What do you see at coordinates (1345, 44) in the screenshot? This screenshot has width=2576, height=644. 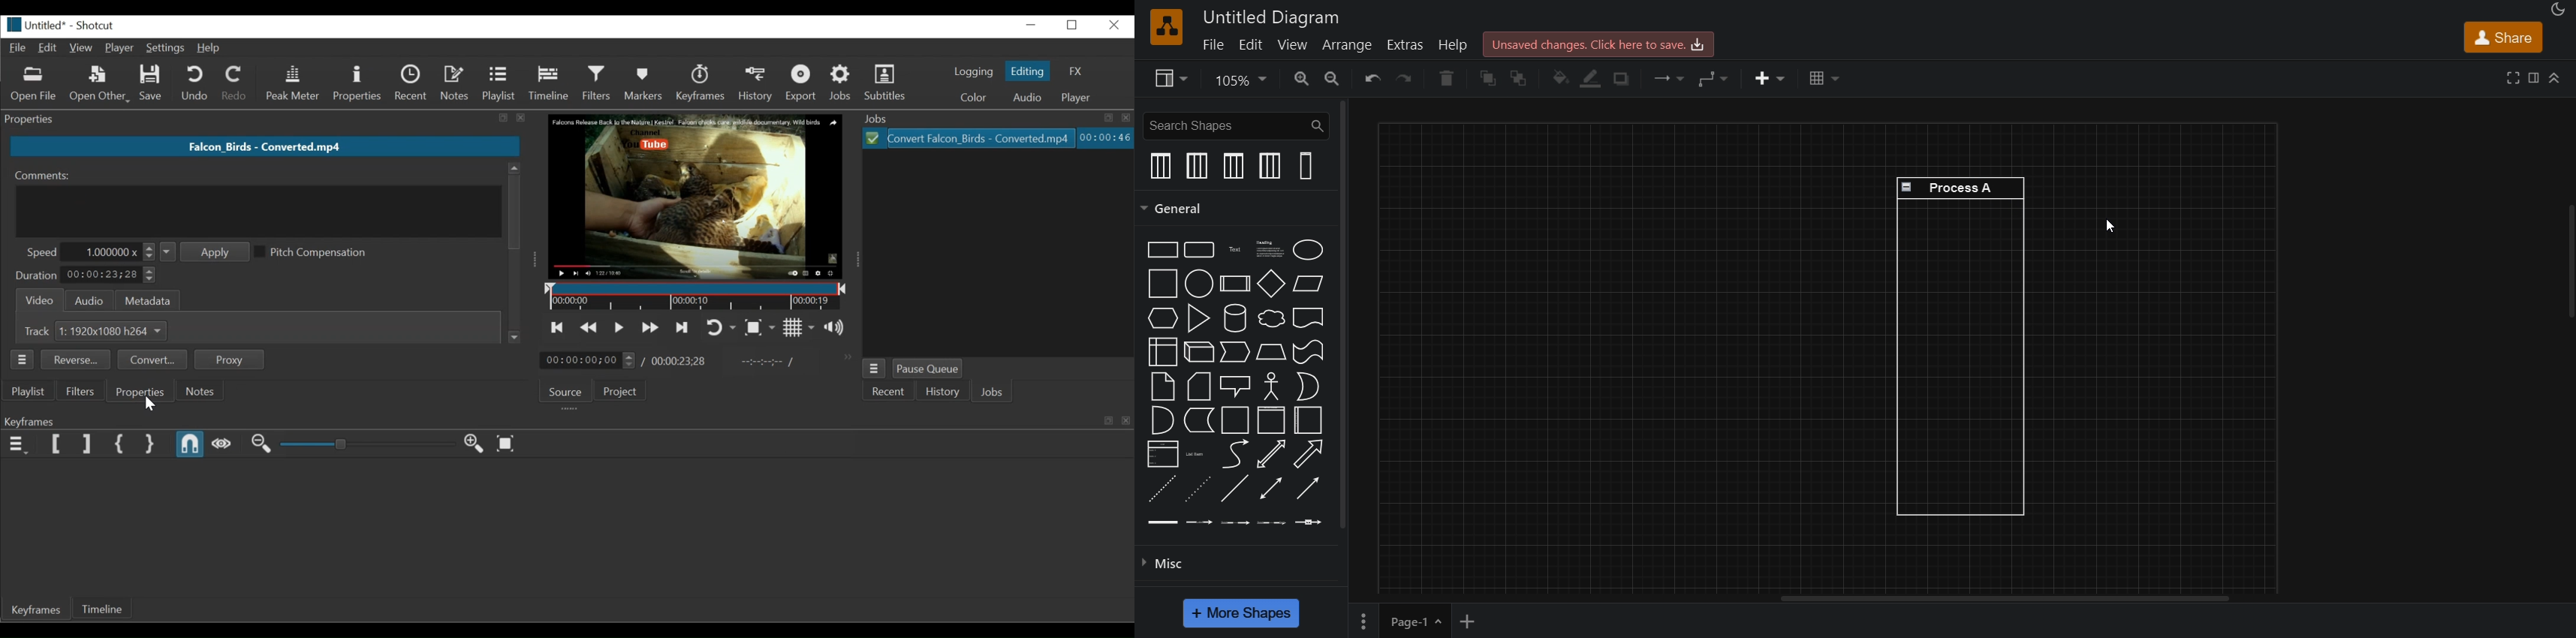 I see `arrange` at bounding box center [1345, 44].